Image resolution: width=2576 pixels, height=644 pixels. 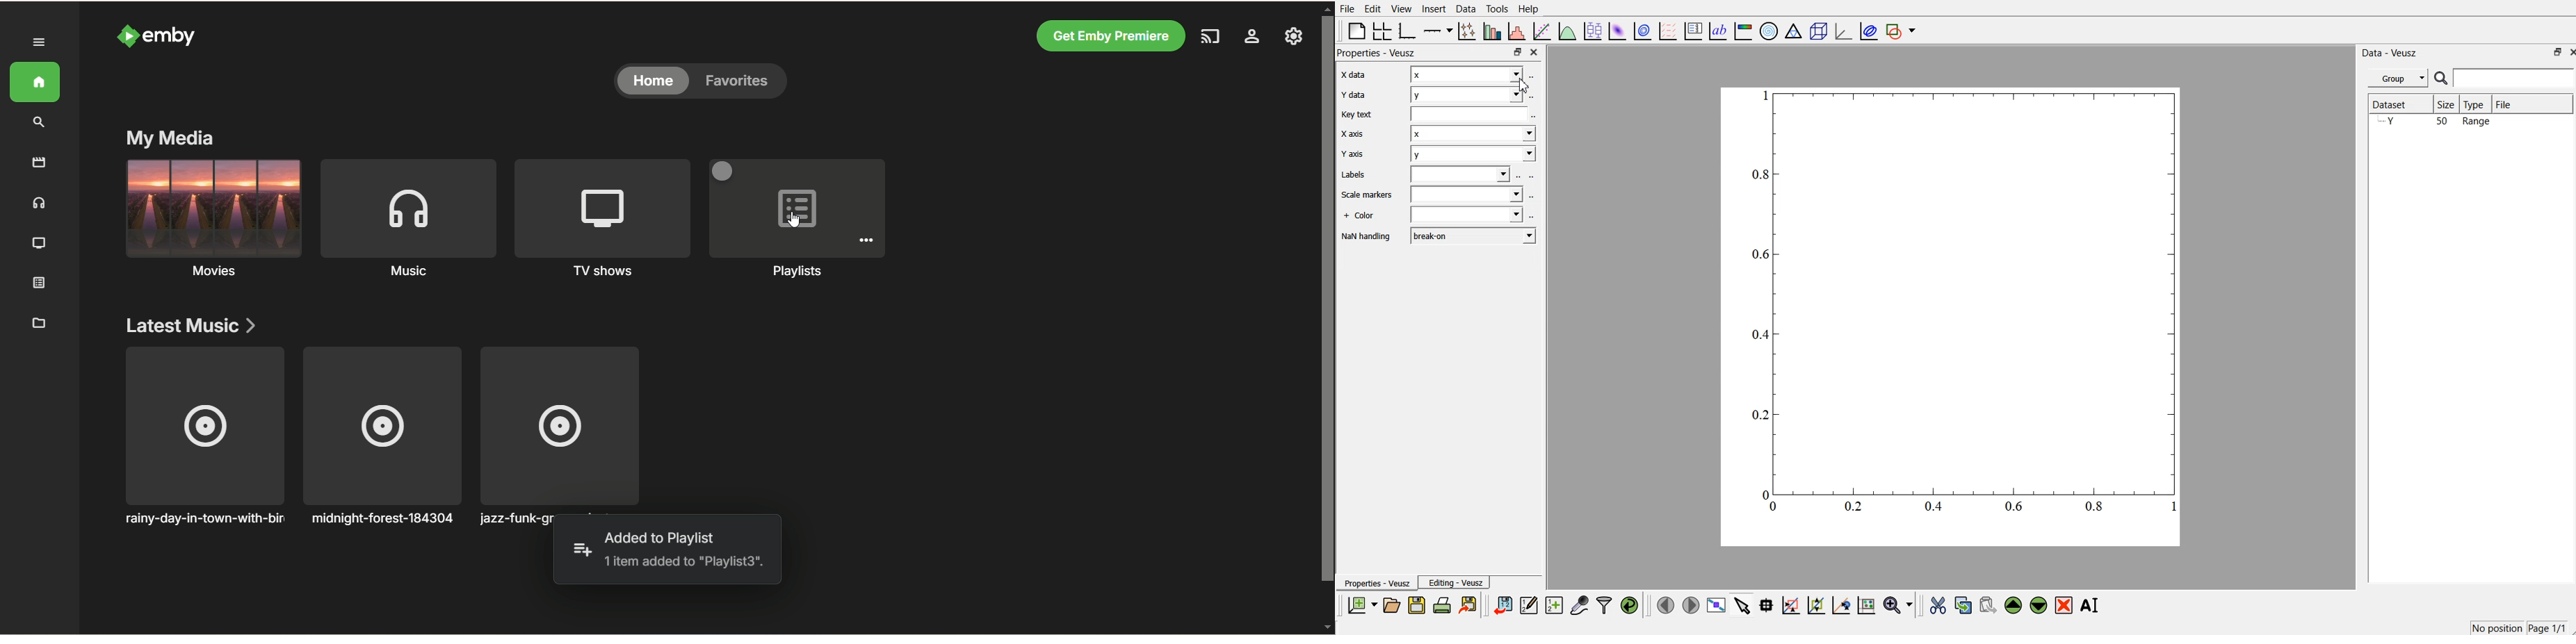 What do you see at coordinates (1462, 175) in the screenshot?
I see `Labels field` at bounding box center [1462, 175].